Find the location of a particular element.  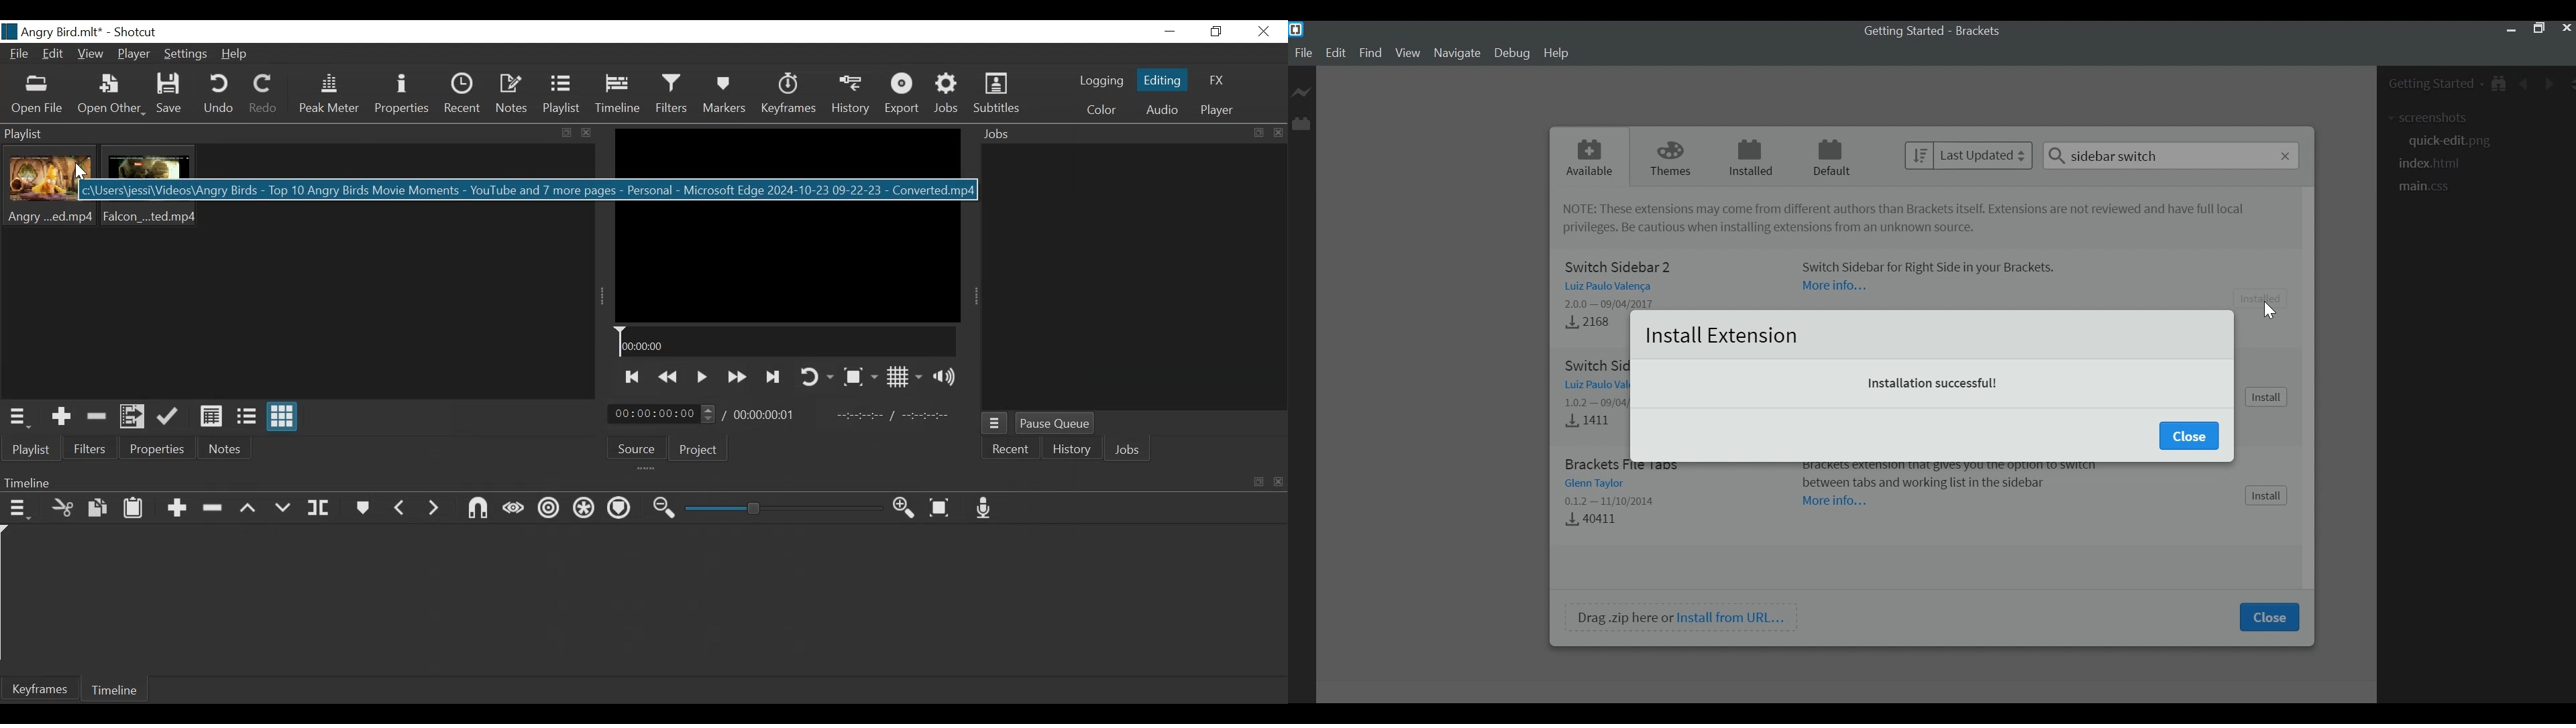

cursor is located at coordinates (2269, 310).